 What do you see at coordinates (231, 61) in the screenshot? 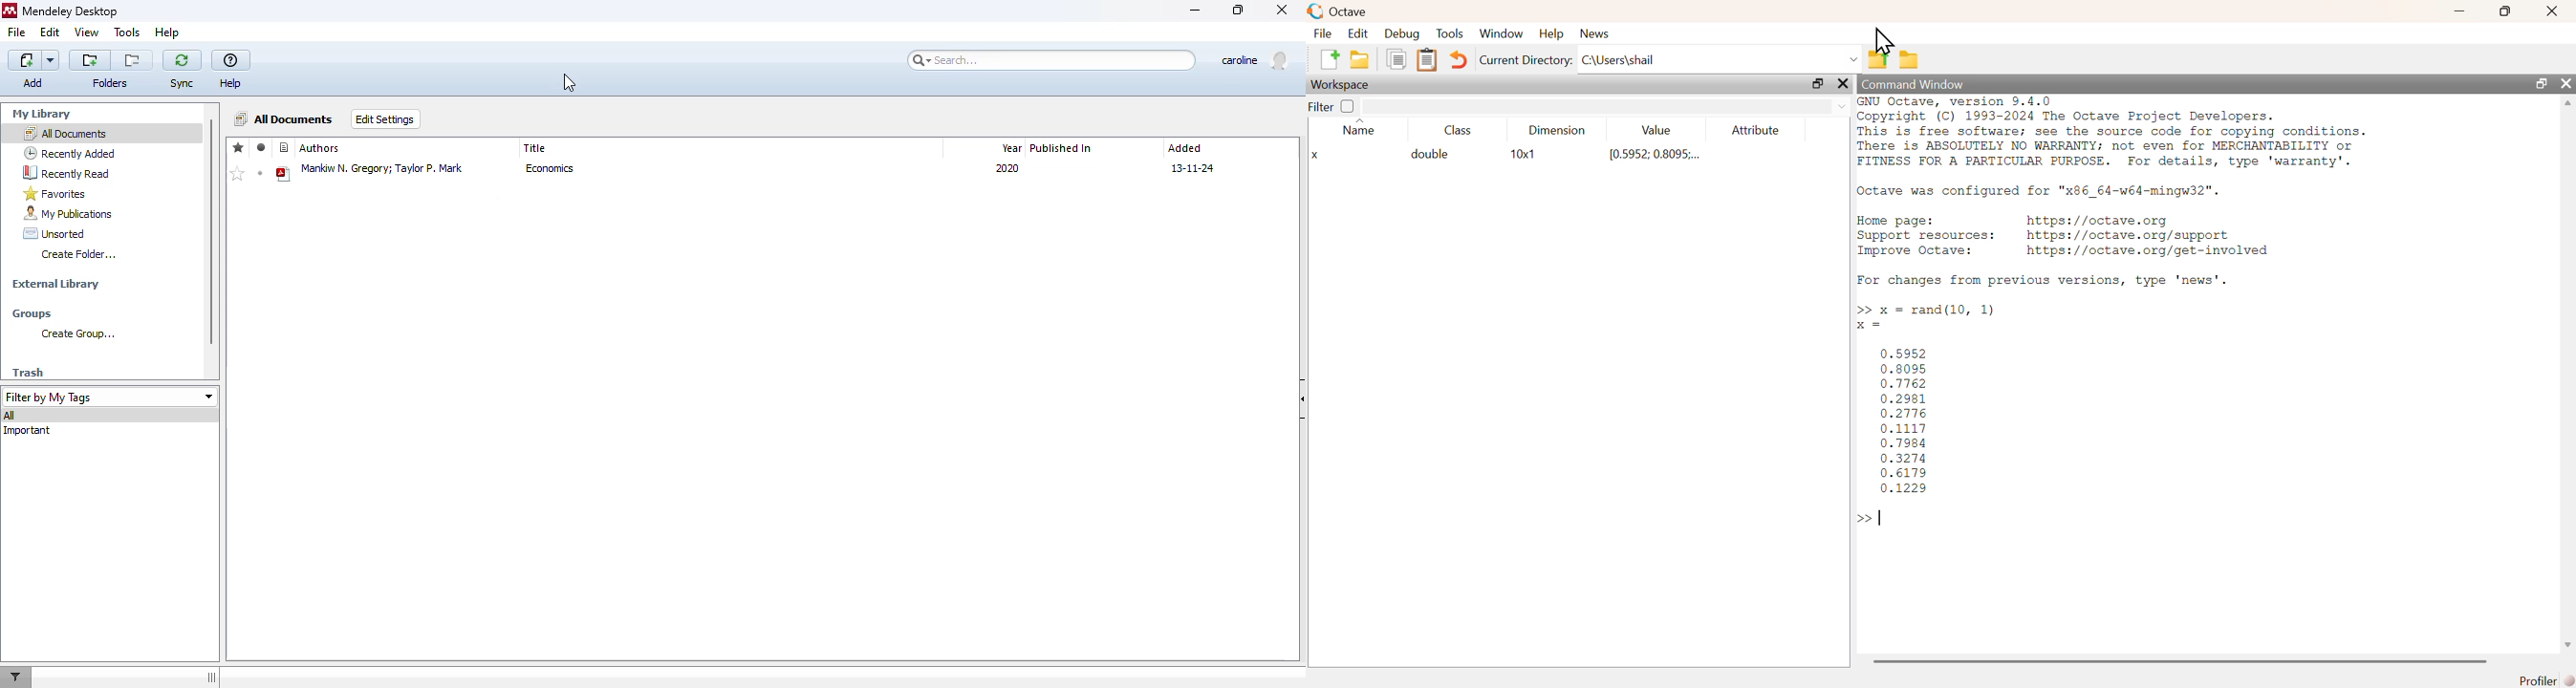
I see `help` at bounding box center [231, 61].